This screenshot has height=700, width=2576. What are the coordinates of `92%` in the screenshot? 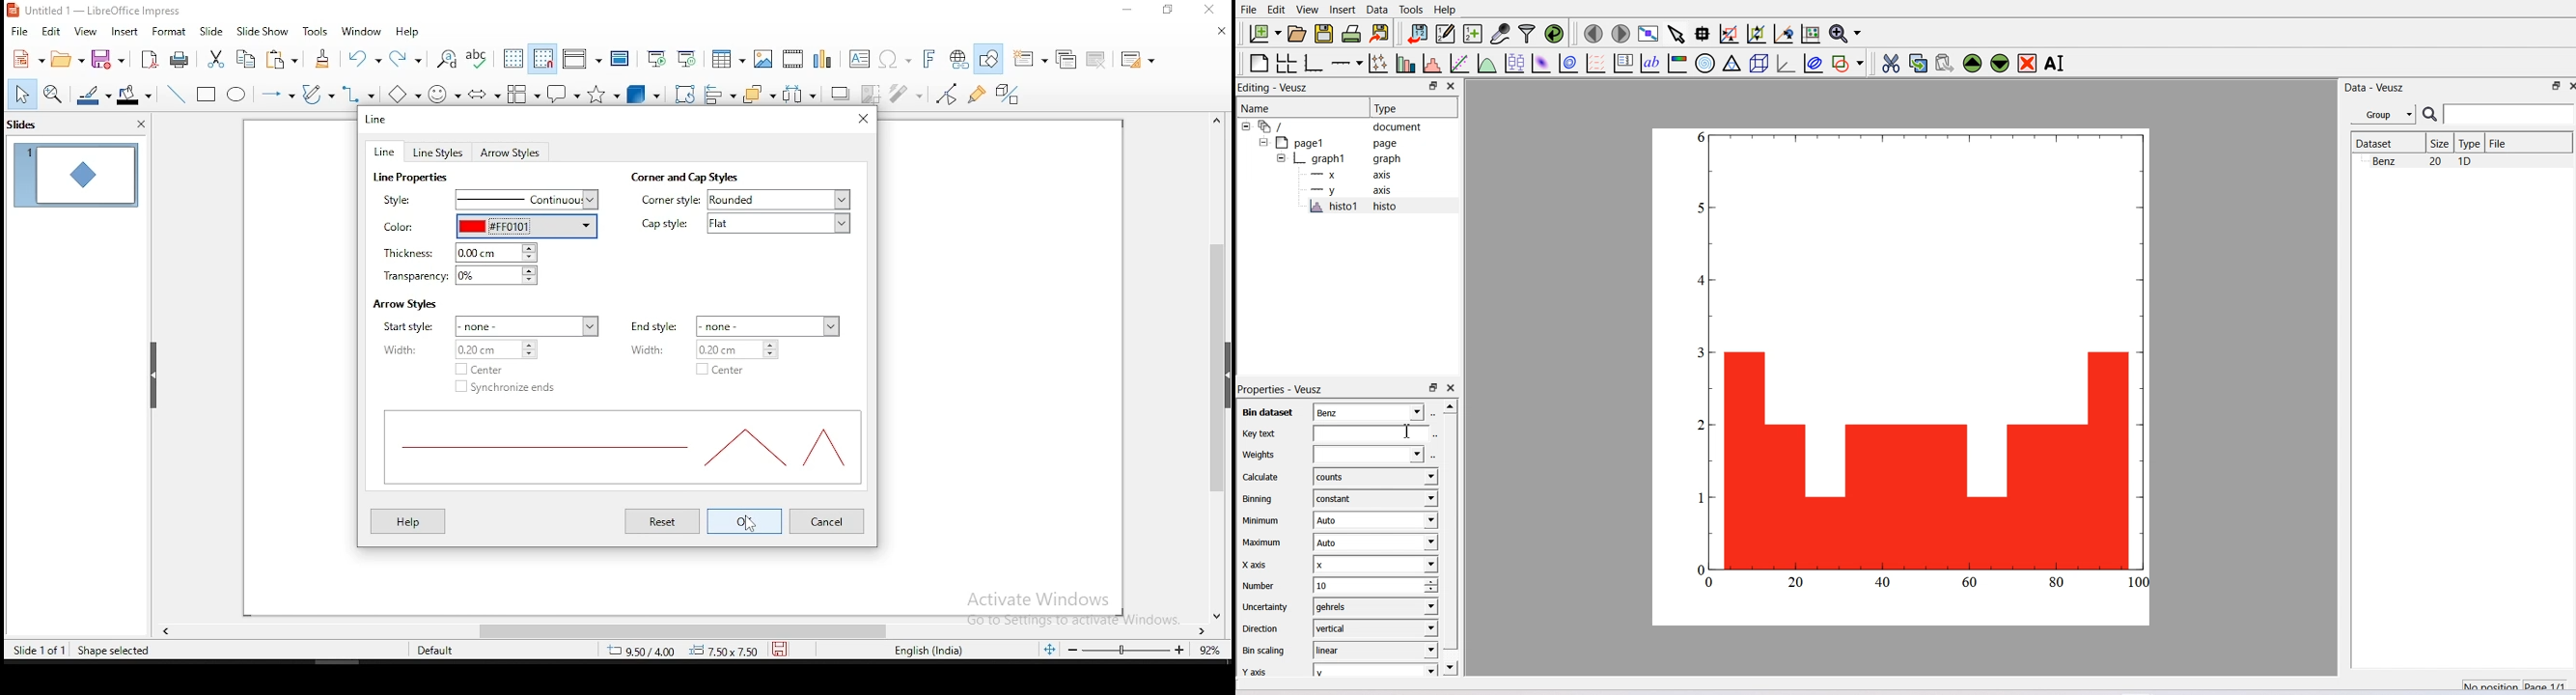 It's located at (1214, 650).